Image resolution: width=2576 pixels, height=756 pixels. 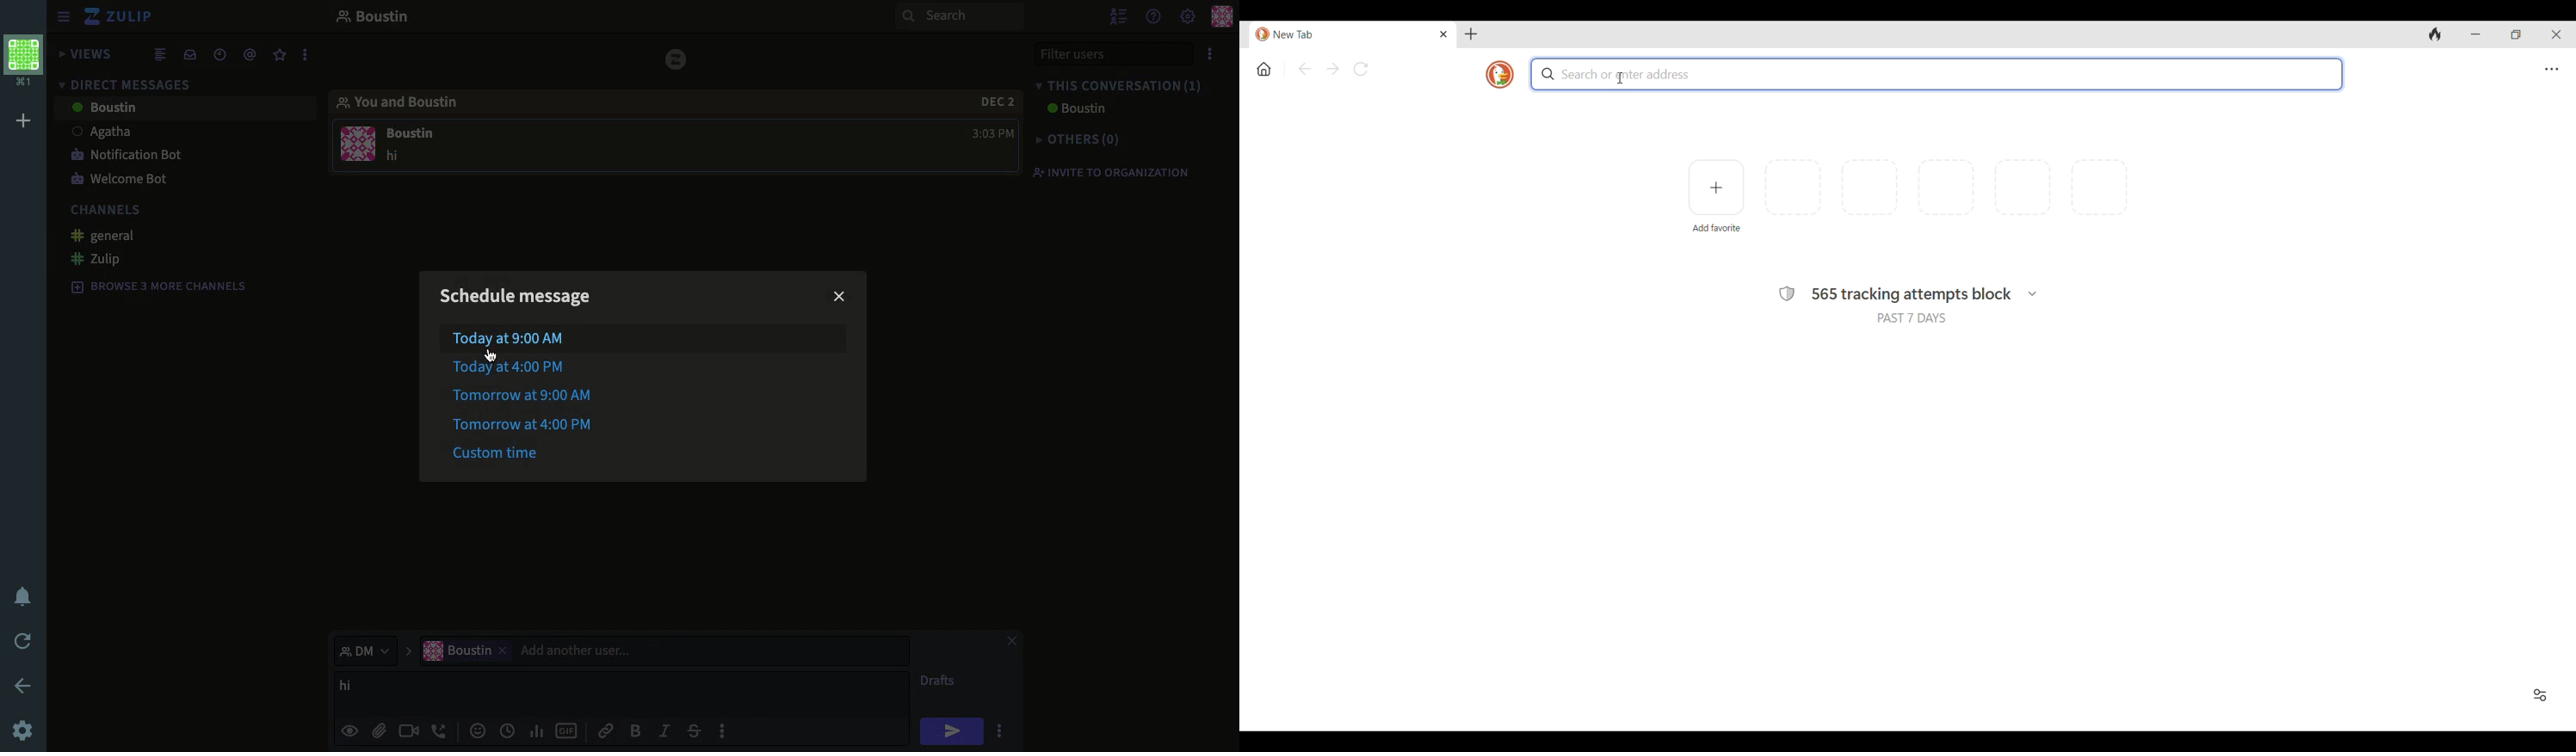 I want to click on italics, so click(x=665, y=730).